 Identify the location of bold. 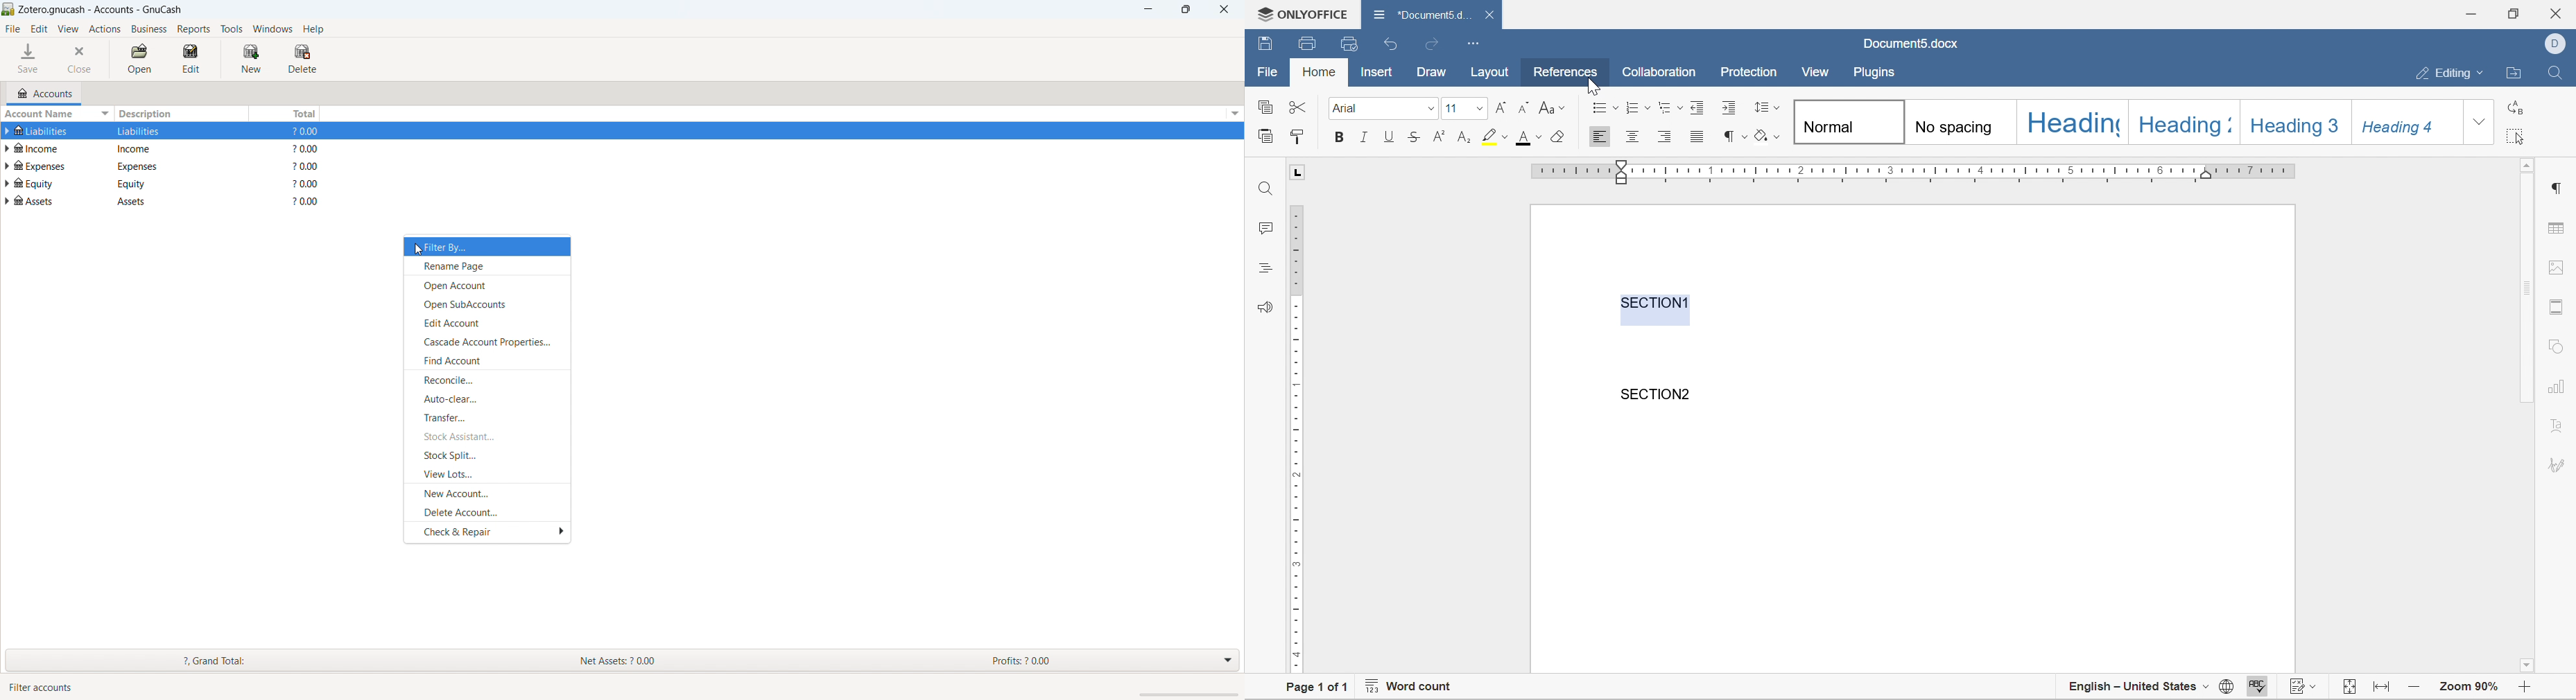
(1337, 137).